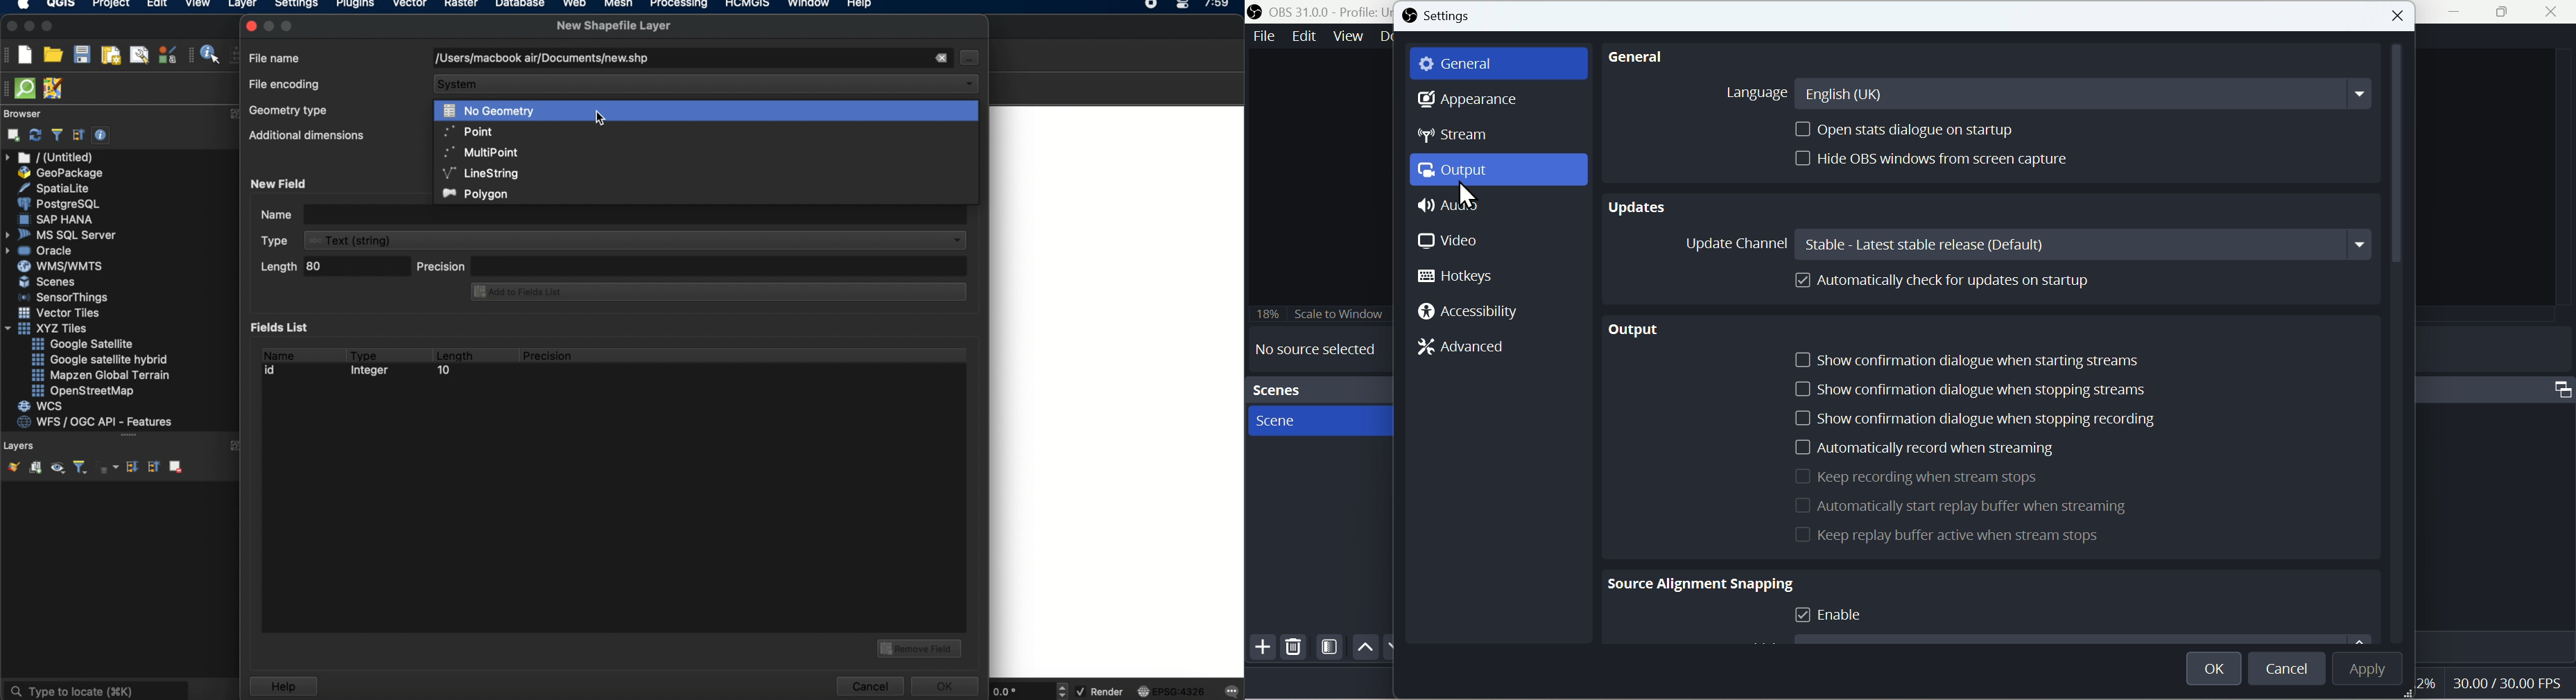  Describe the element at coordinates (869, 686) in the screenshot. I see `cancel` at that location.